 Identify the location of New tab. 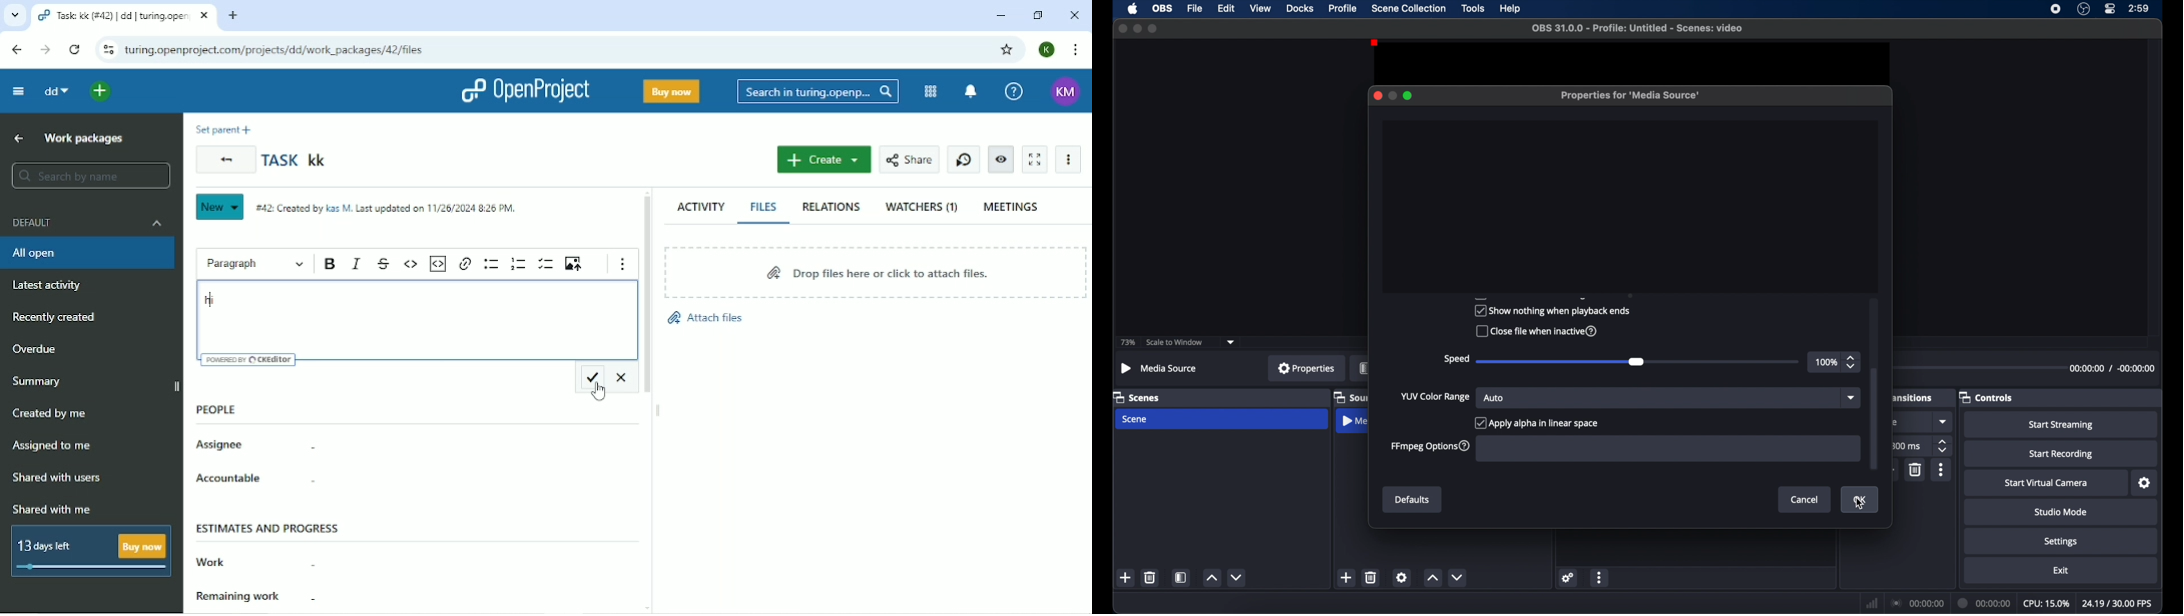
(234, 15).